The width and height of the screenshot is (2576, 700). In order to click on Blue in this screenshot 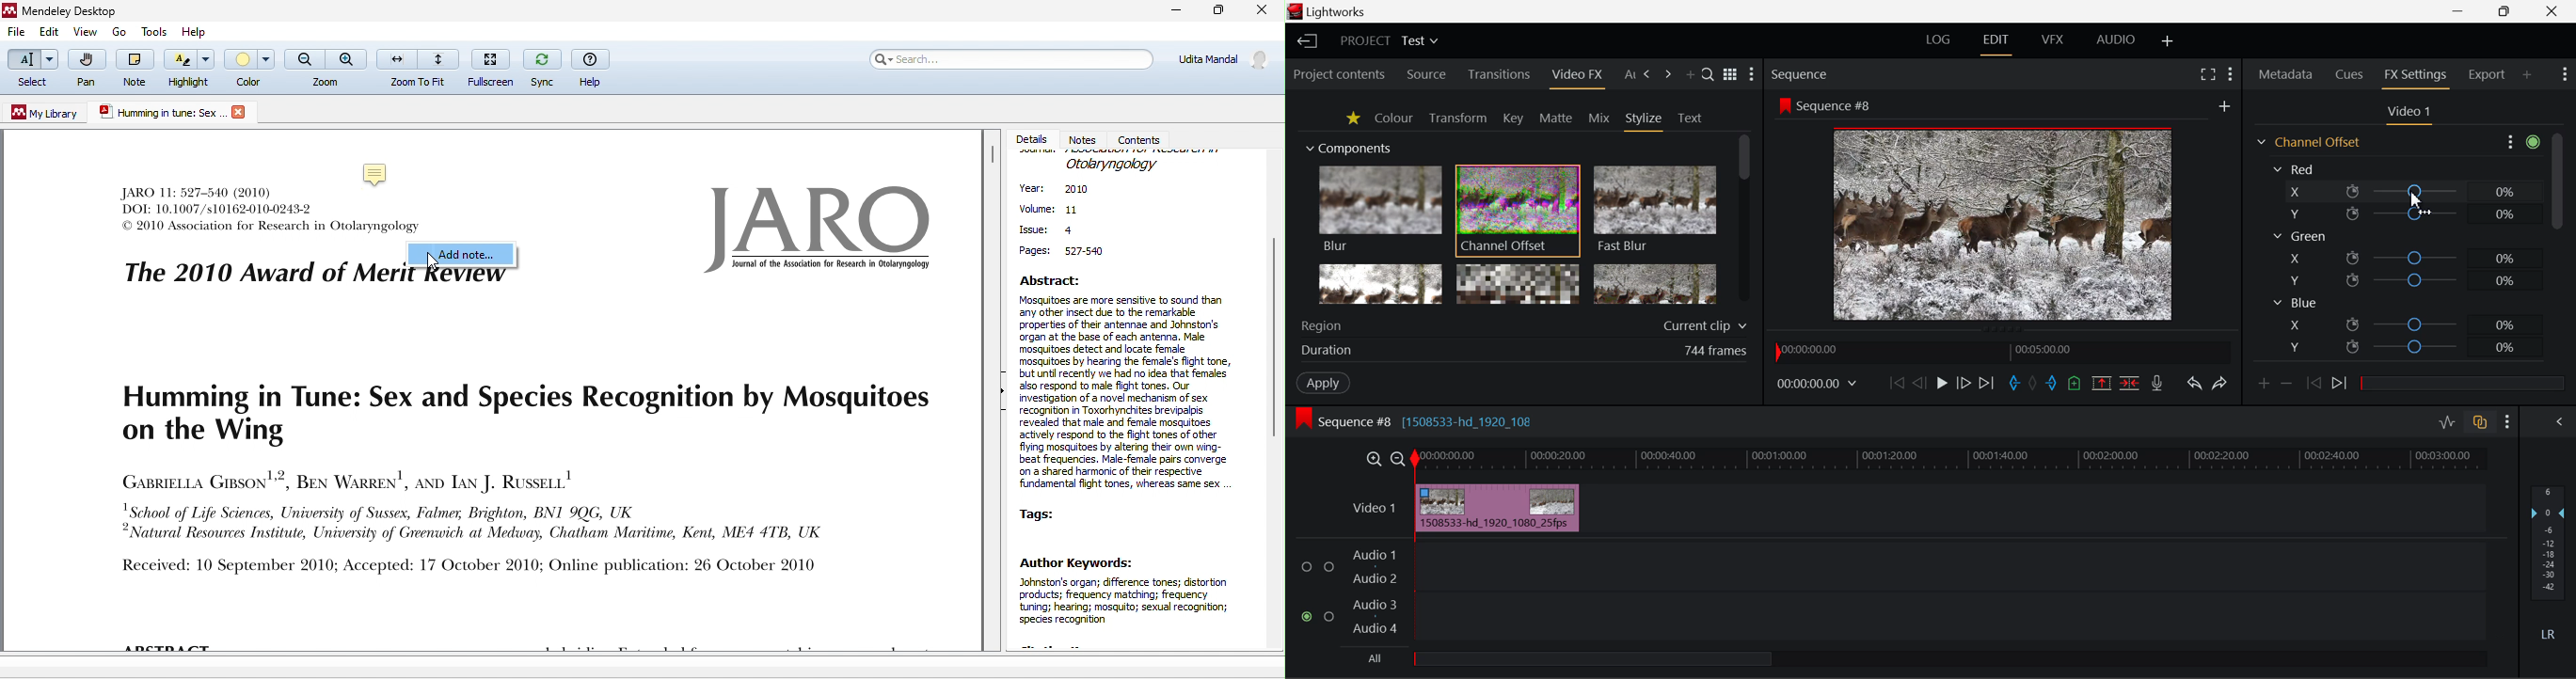, I will do `click(2295, 303)`.